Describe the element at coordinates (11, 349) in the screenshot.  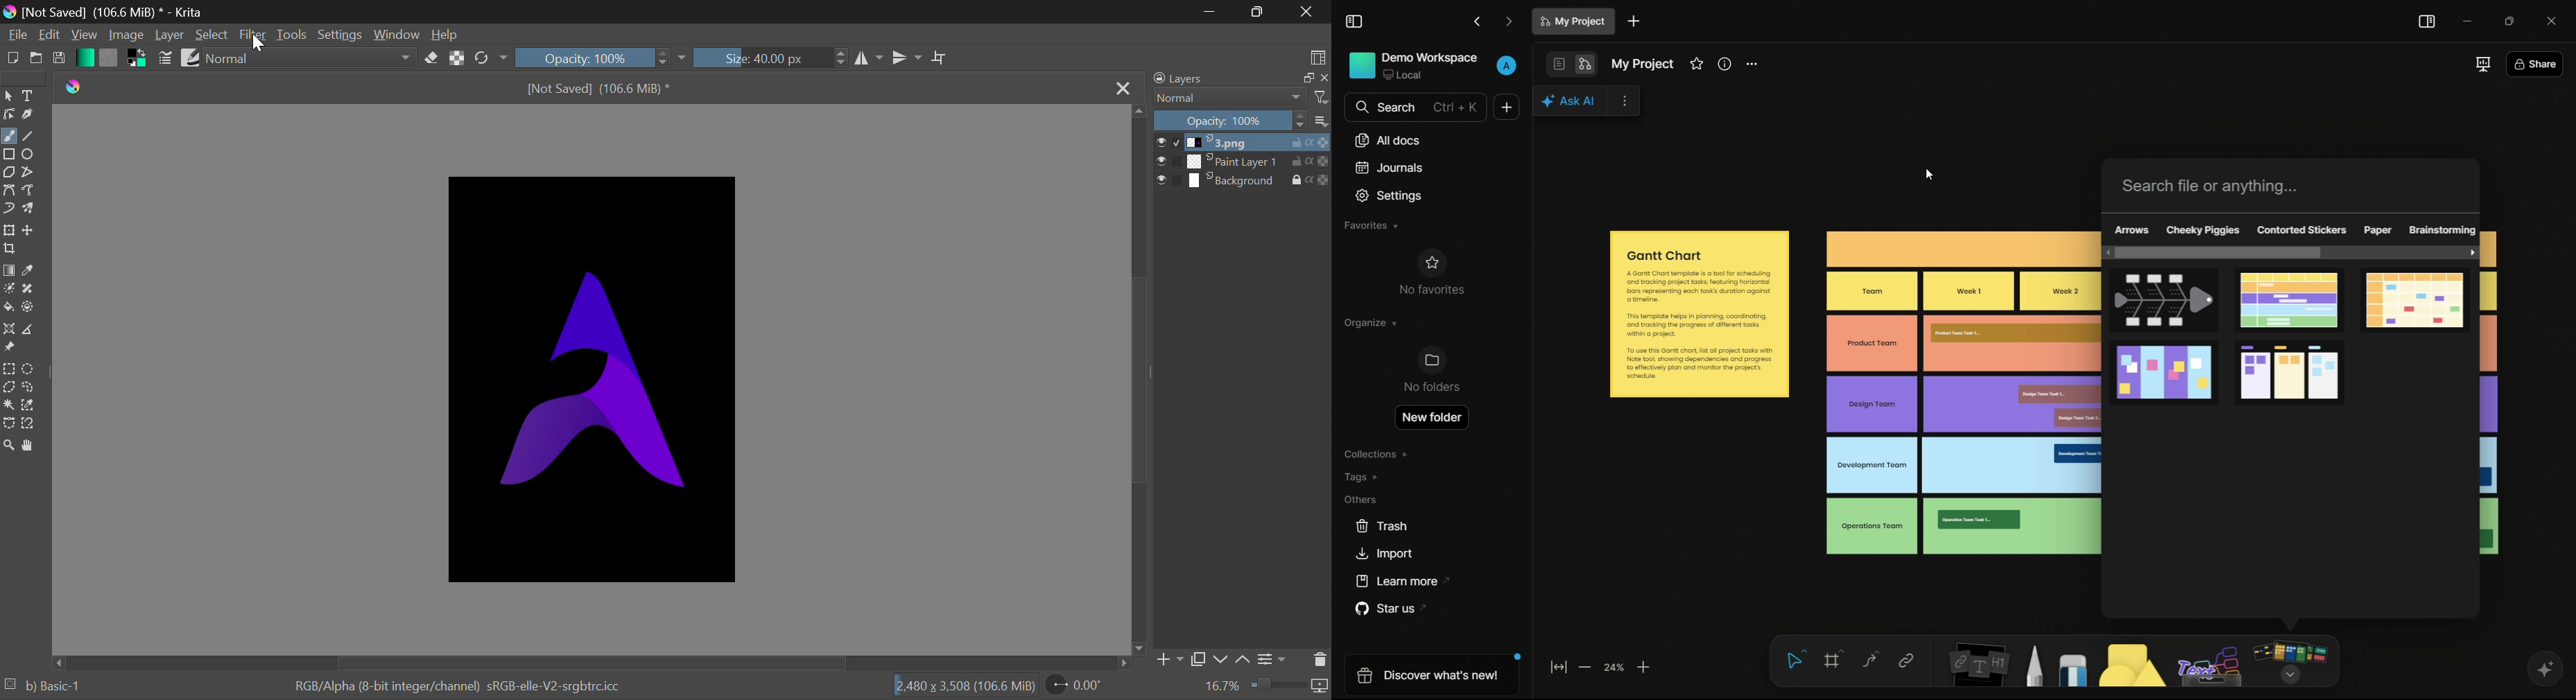
I see `Reference Images` at that location.